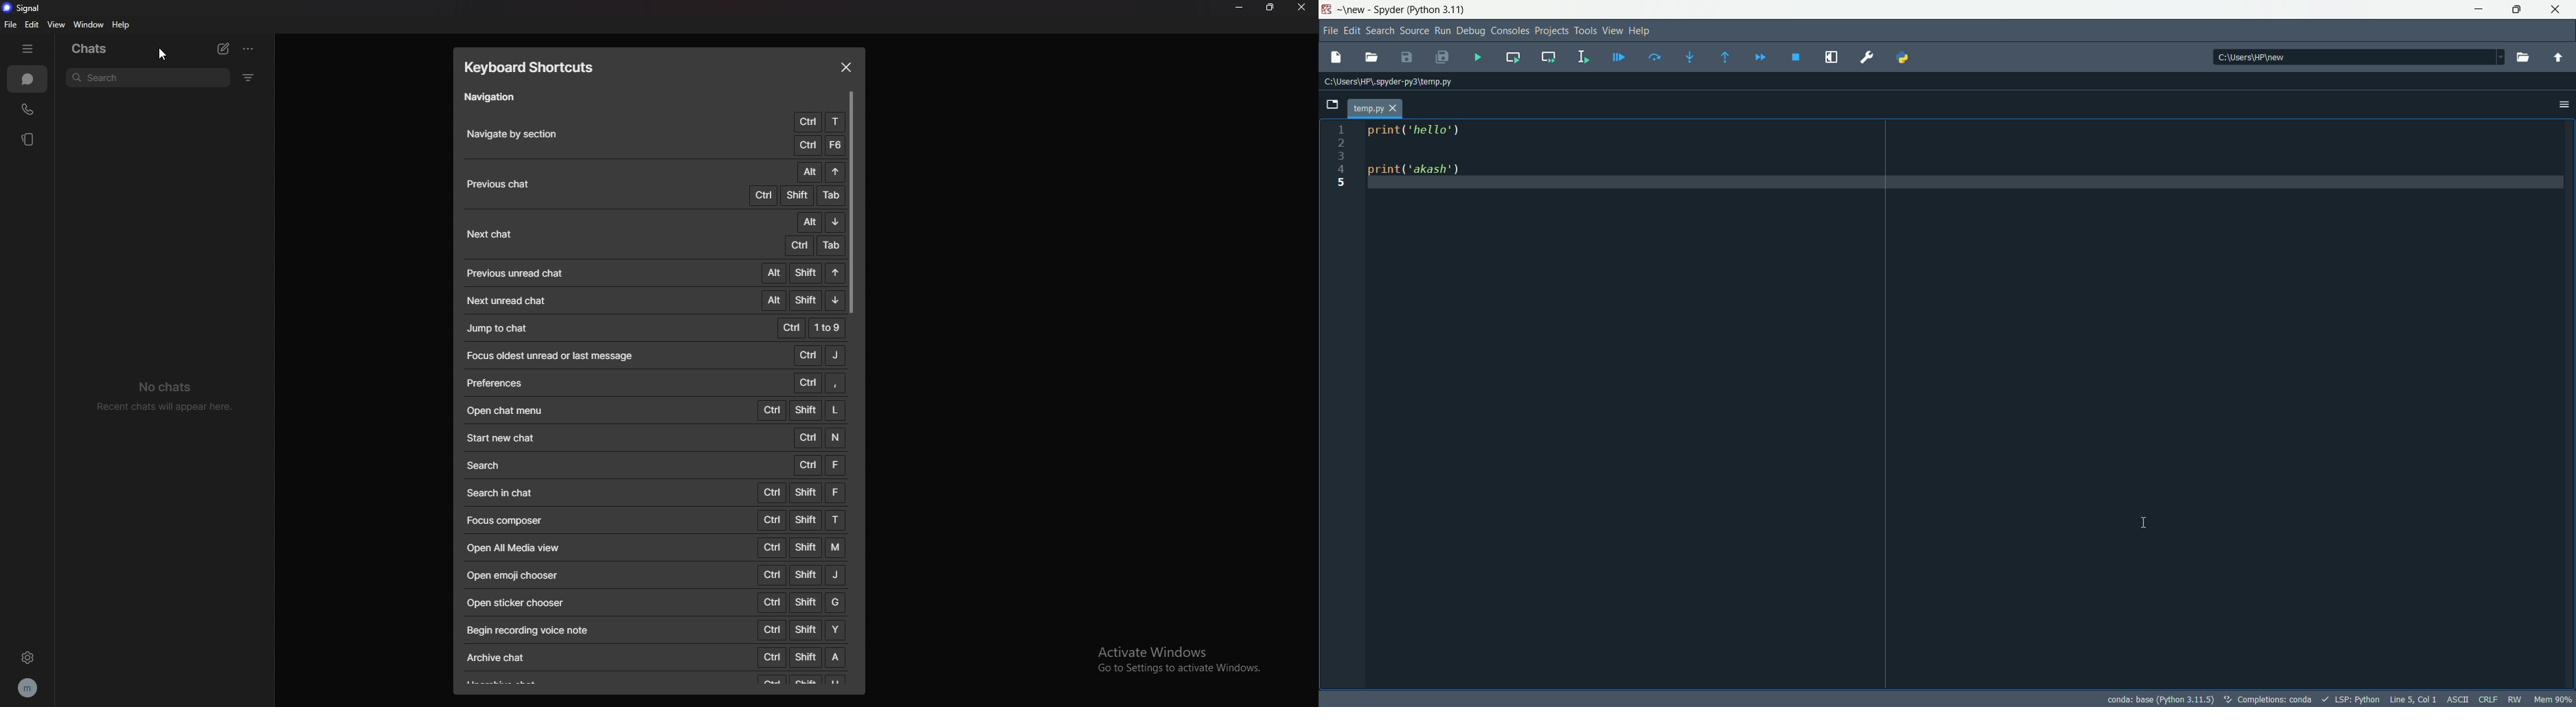 This screenshot has width=2576, height=728. I want to click on continue execution until next breakpoint, so click(1759, 58).